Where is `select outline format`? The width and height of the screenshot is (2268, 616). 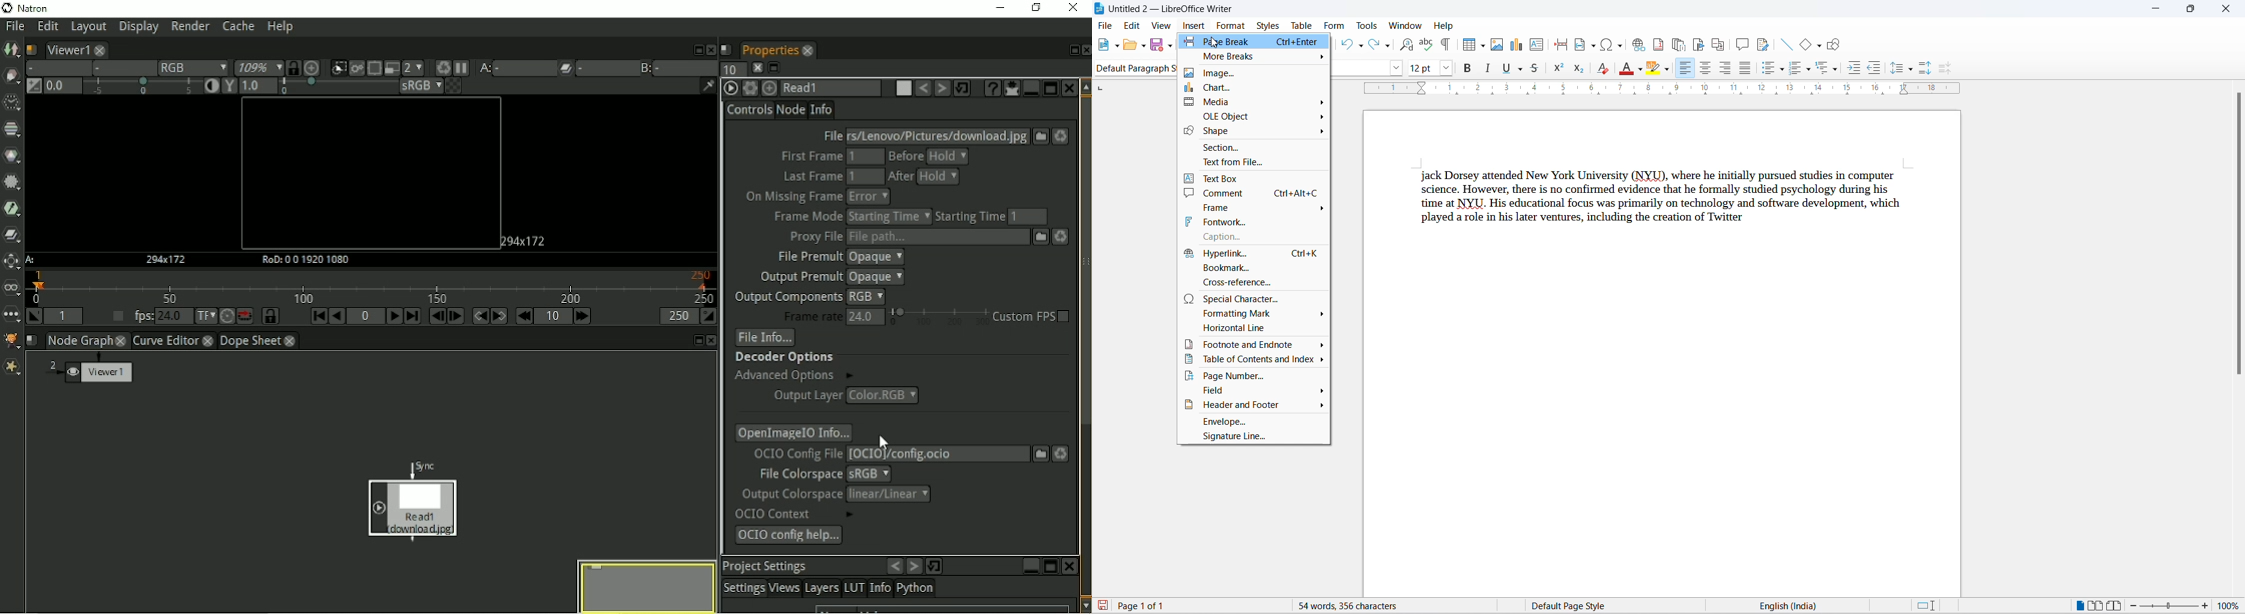 select outline format is located at coordinates (1825, 71).